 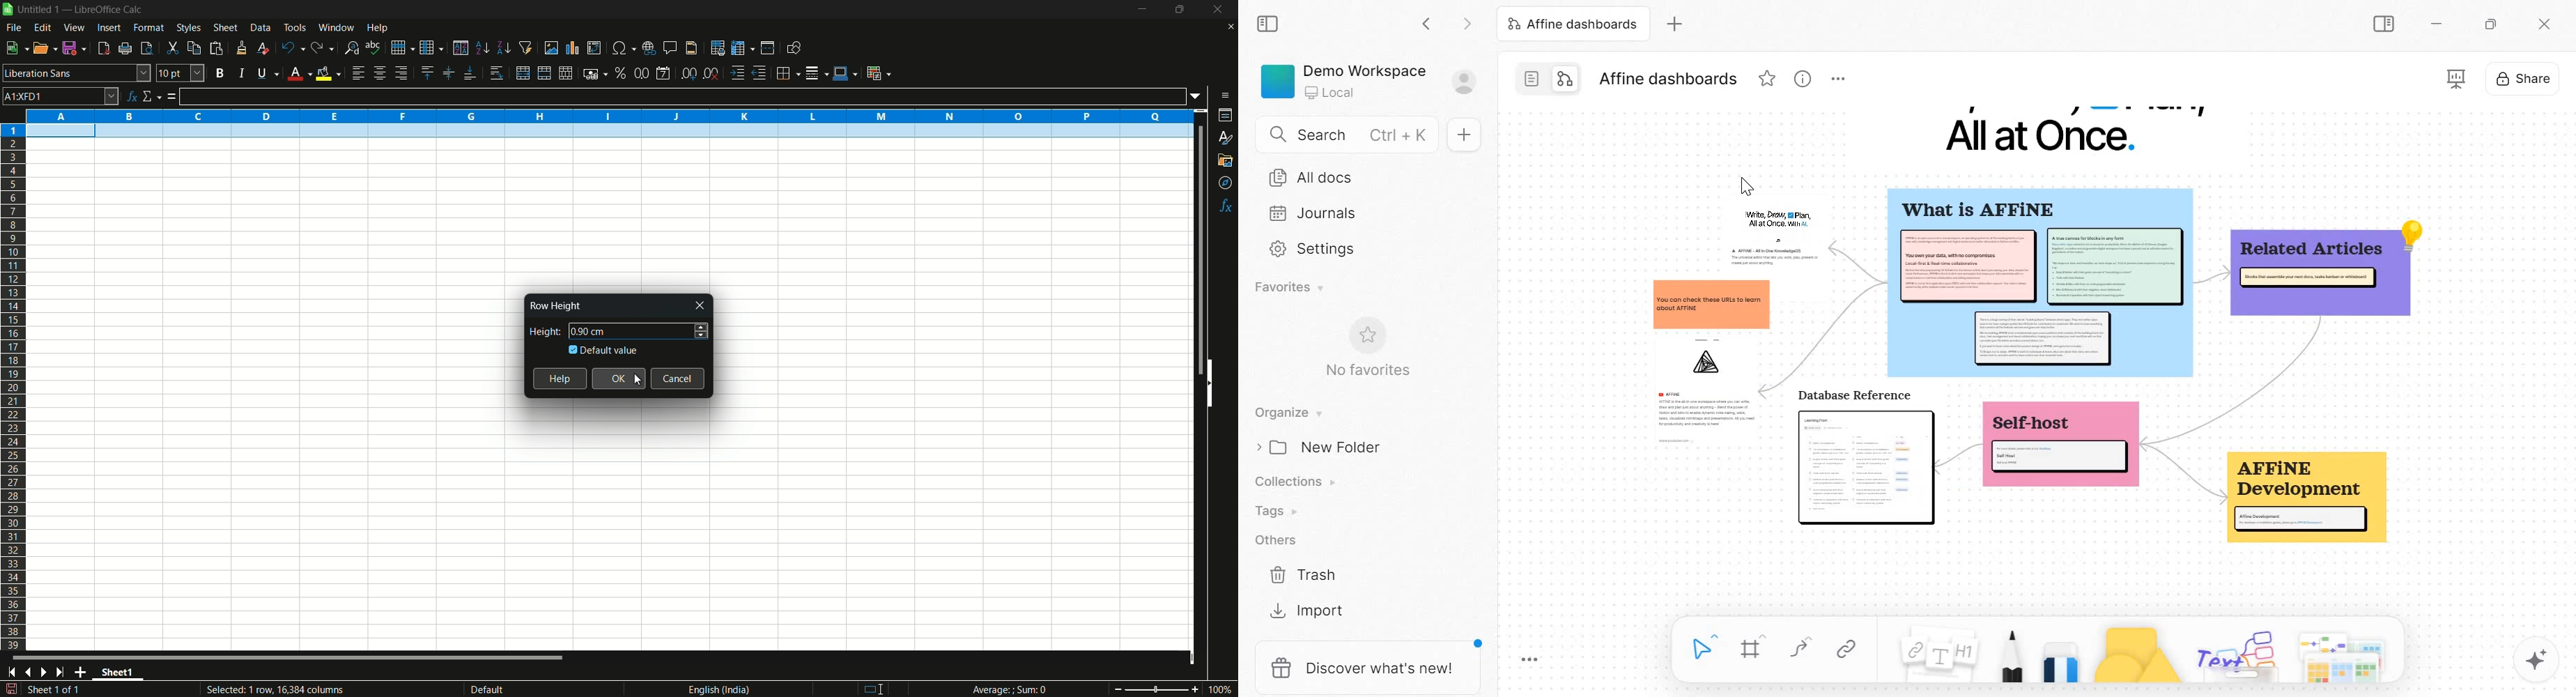 What do you see at coordinates (683, 96) in the screenshot?
I see `formula input line` at bounding box center [683, 96].